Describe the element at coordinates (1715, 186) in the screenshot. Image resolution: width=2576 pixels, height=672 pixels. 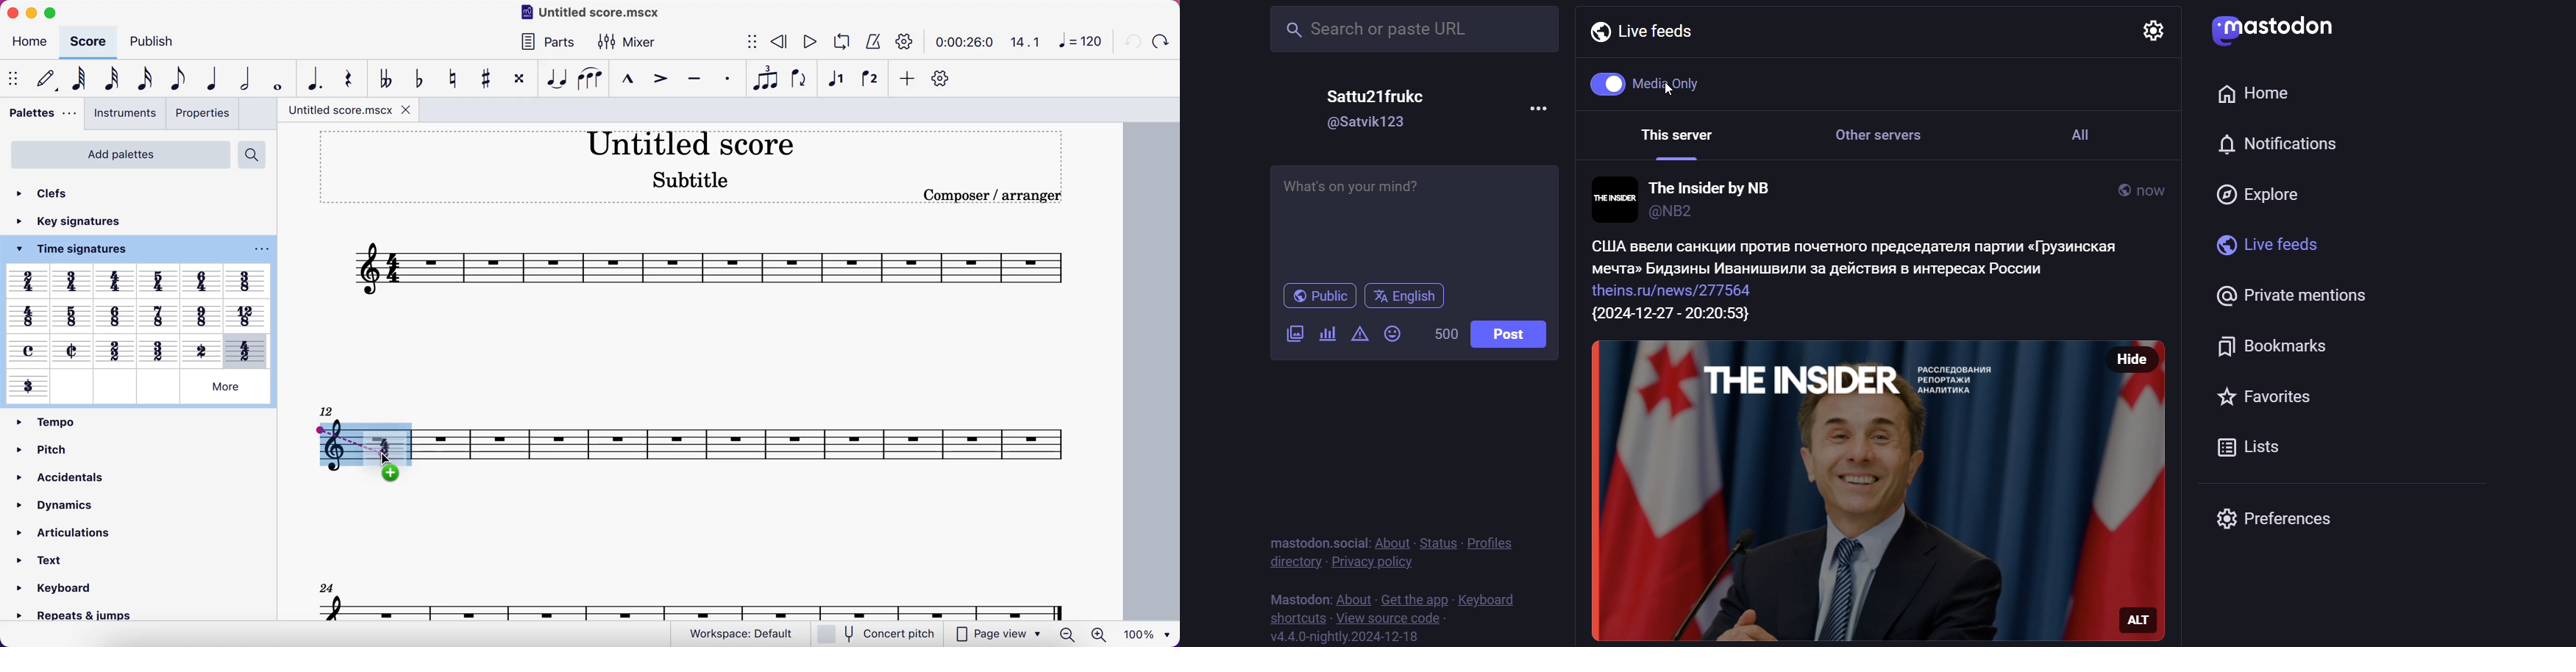
I see `the insider by nb` at that location.